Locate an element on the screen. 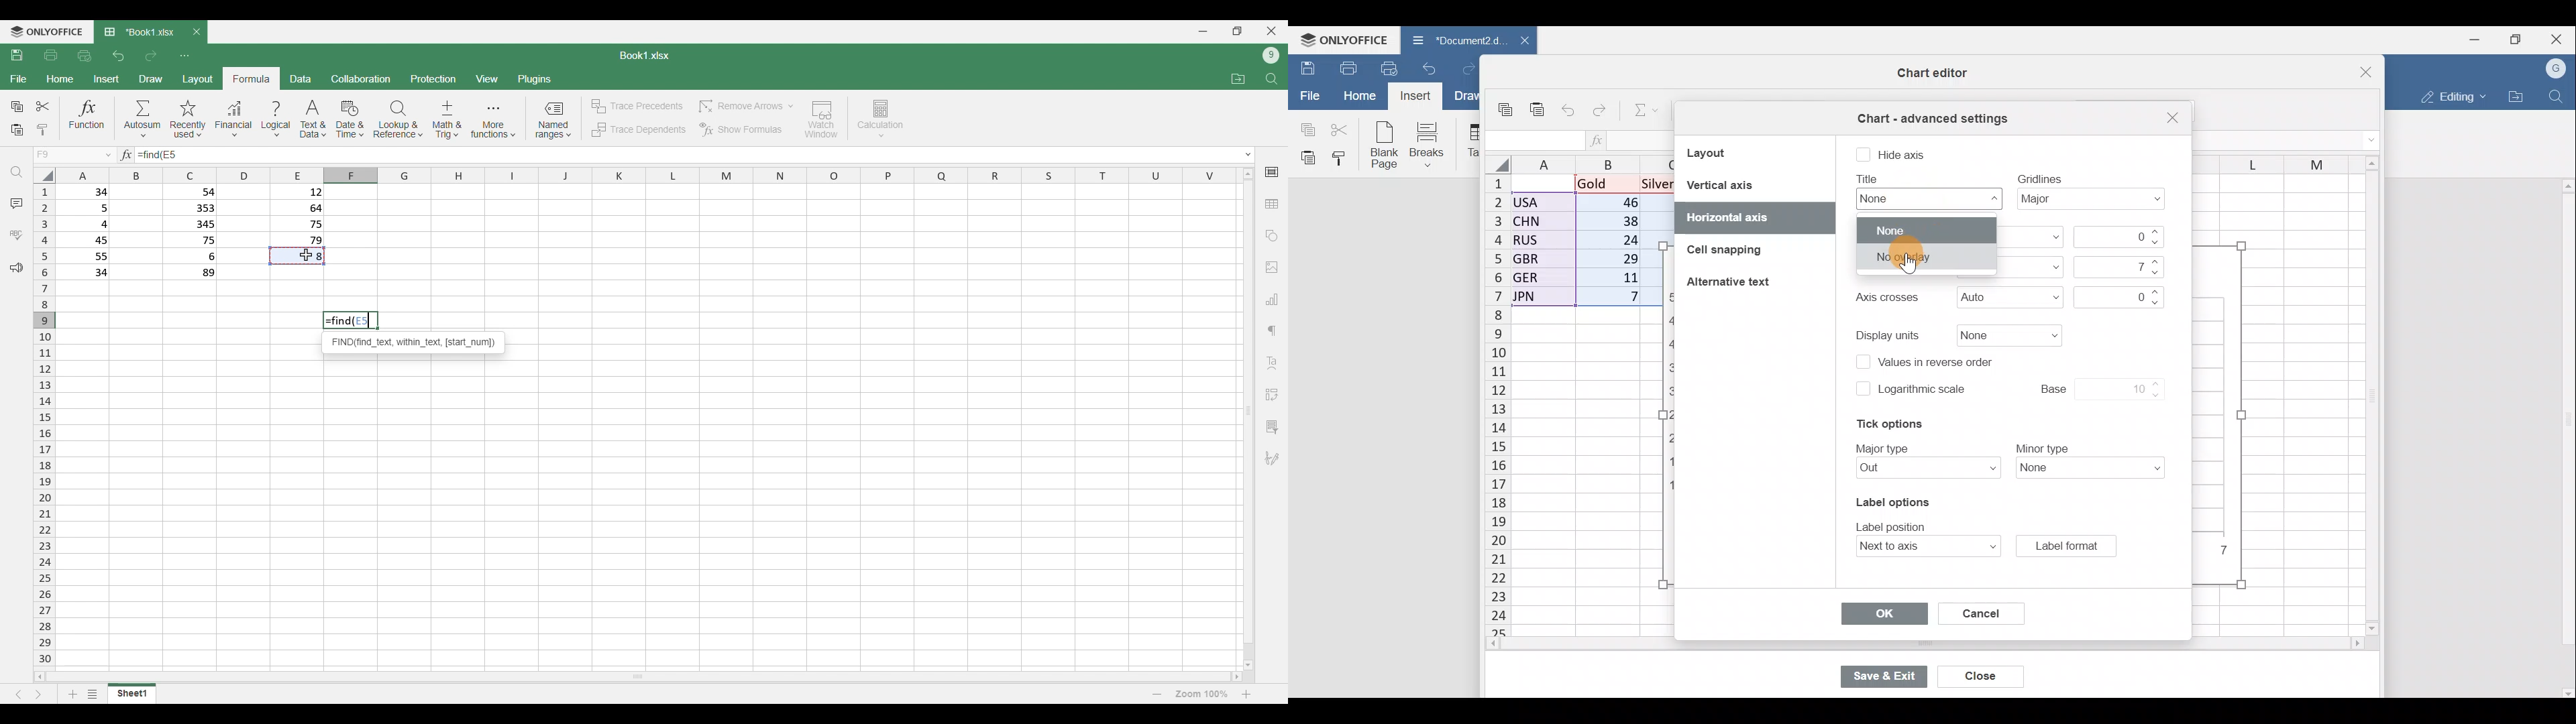 The height and width of the screenshot is (728, 2576). Indicates cell is selected is located at coordinates (297, 256).